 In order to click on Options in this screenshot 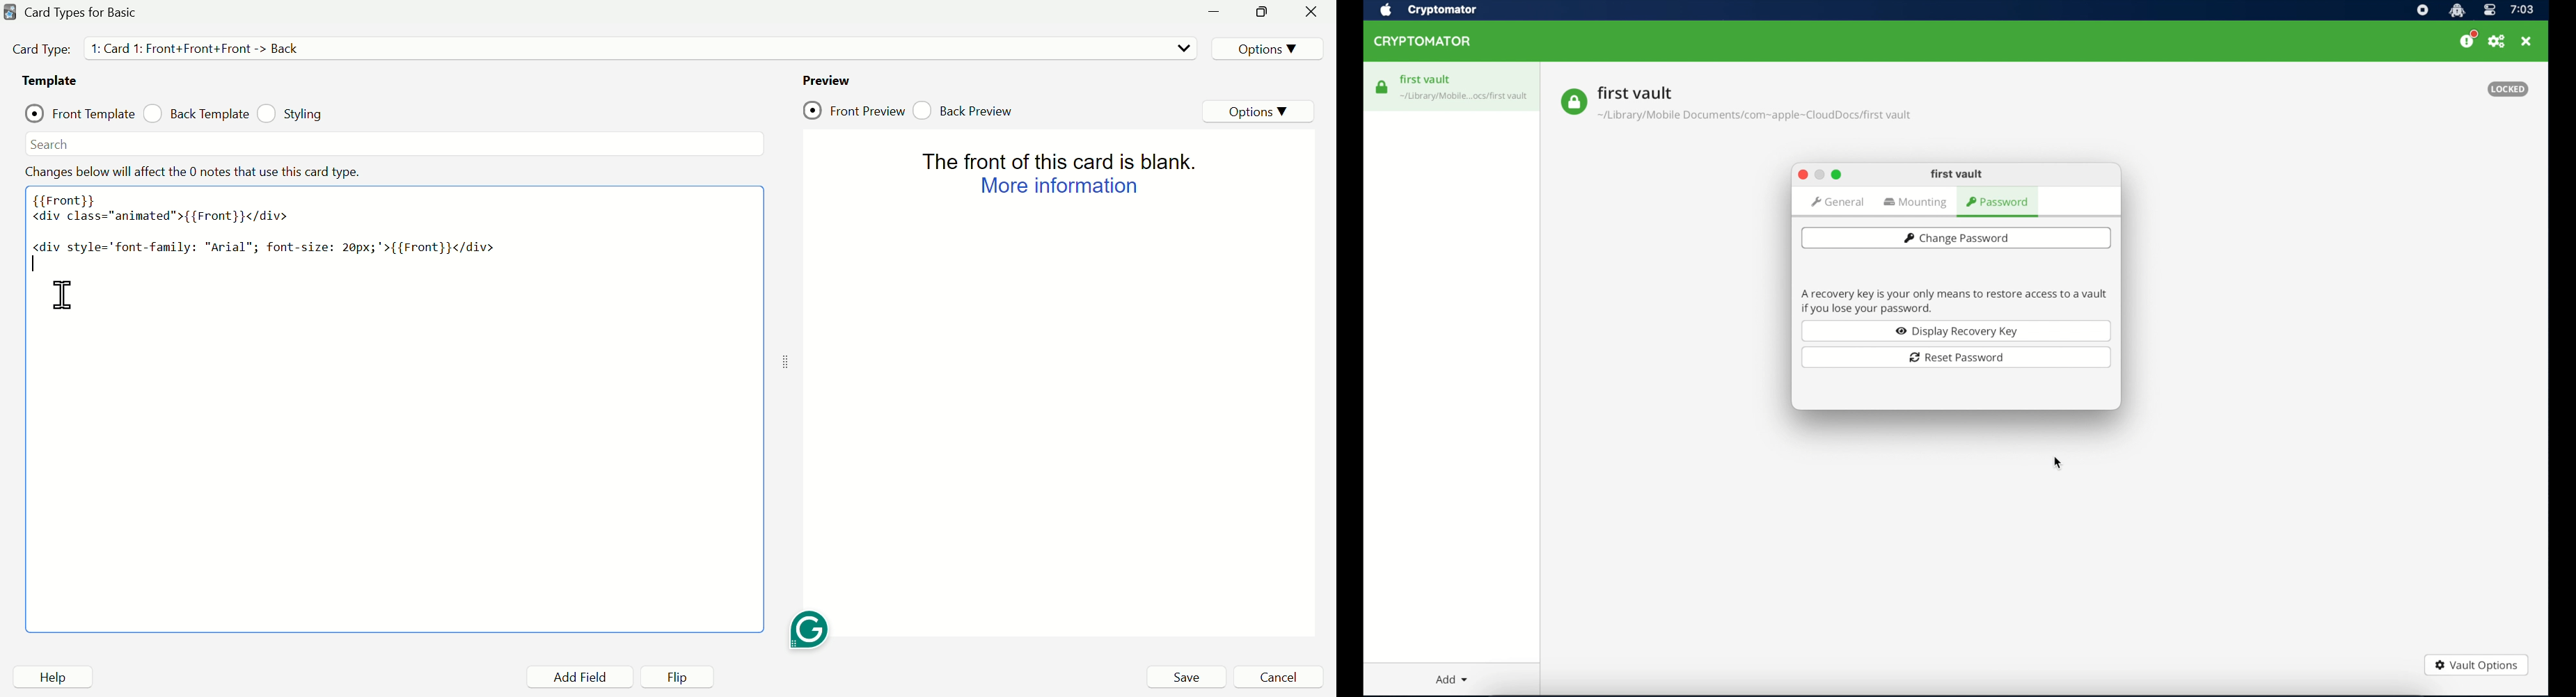, I will do `click(1266, 48)`.